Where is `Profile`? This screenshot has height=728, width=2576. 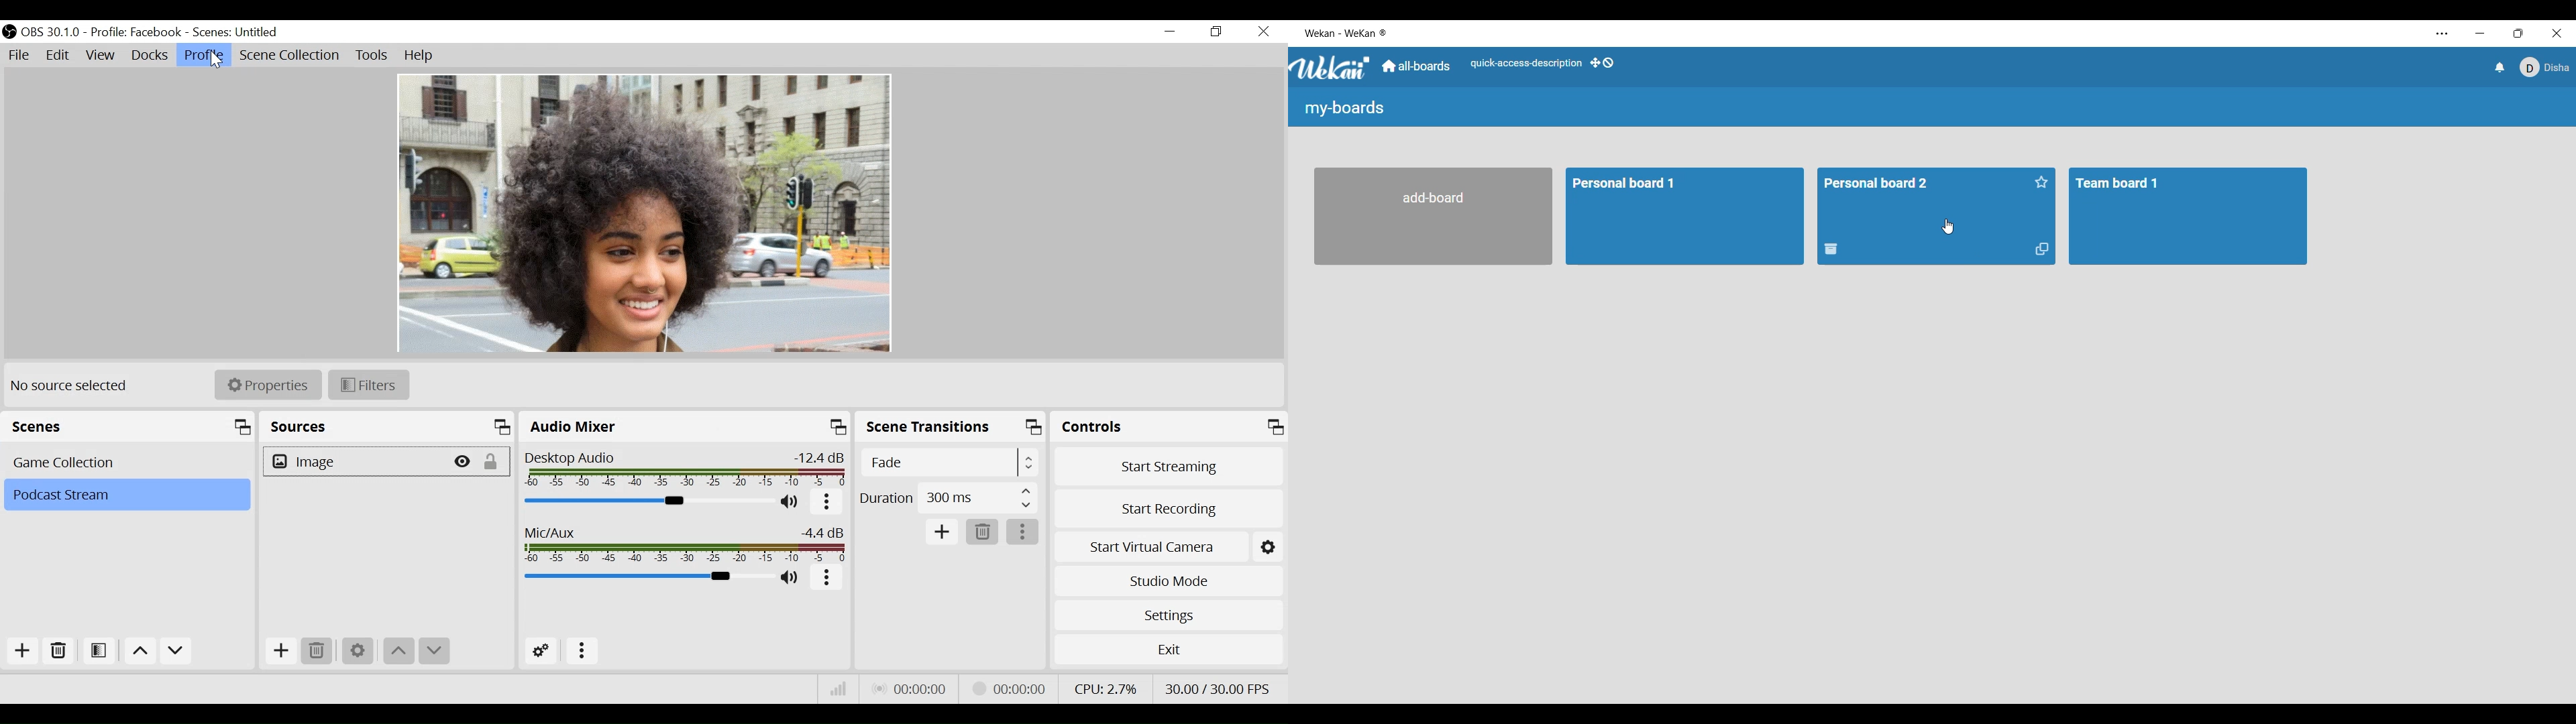 Profile is located at coordinates (138, 32).